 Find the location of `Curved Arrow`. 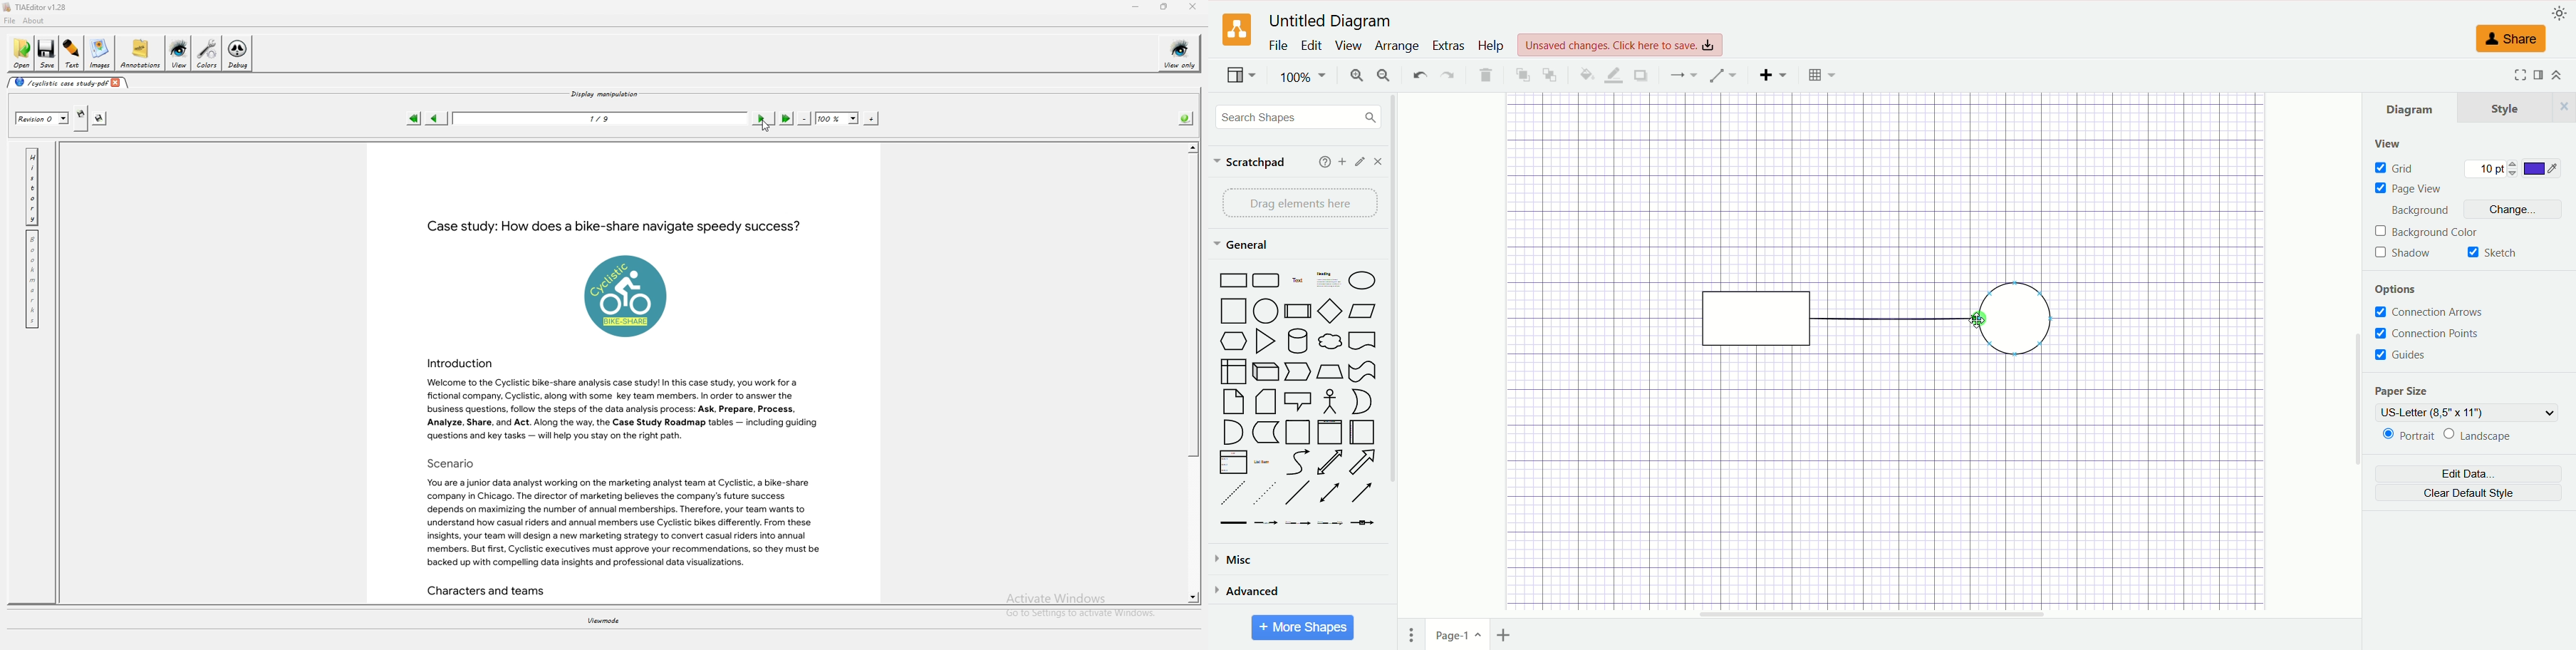

Curved Arrow is located at coordinates (1299, 463).